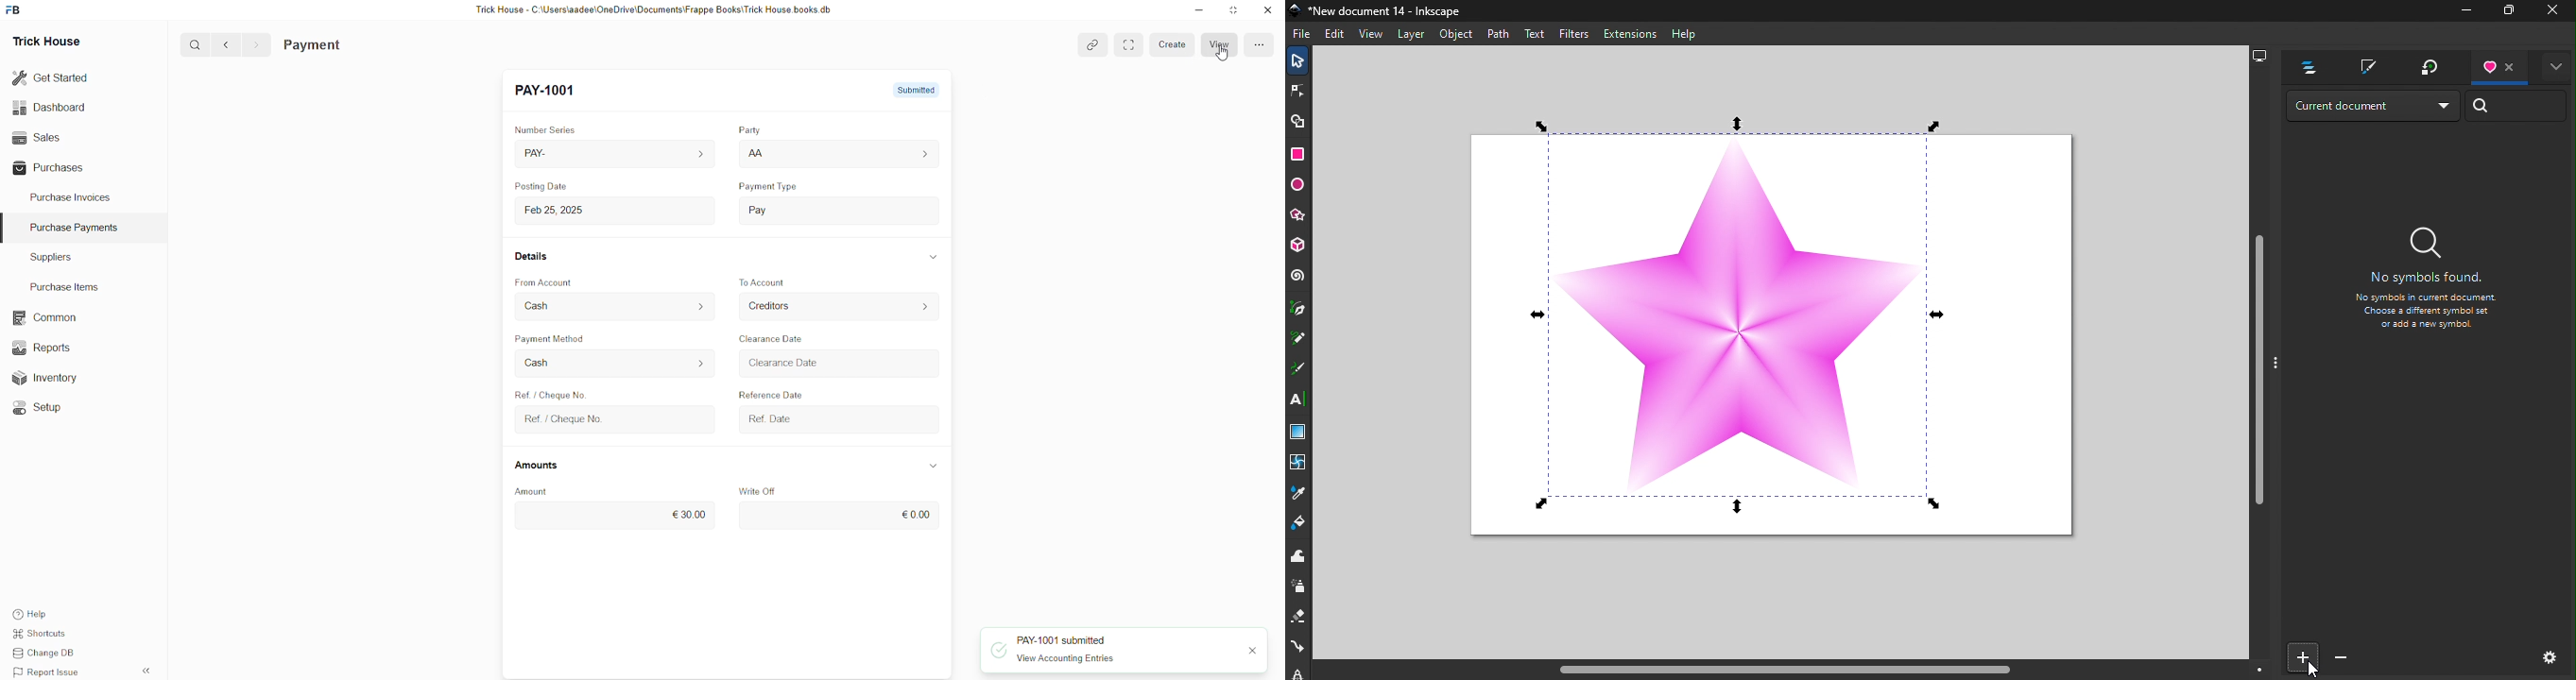 Image resolution: width=2576 pixels, height=700 pixels. What do you see at coordinates (71, 228) in the screenshot?
I see `Purchase PaymenTS` at bounding box center [71, 228].